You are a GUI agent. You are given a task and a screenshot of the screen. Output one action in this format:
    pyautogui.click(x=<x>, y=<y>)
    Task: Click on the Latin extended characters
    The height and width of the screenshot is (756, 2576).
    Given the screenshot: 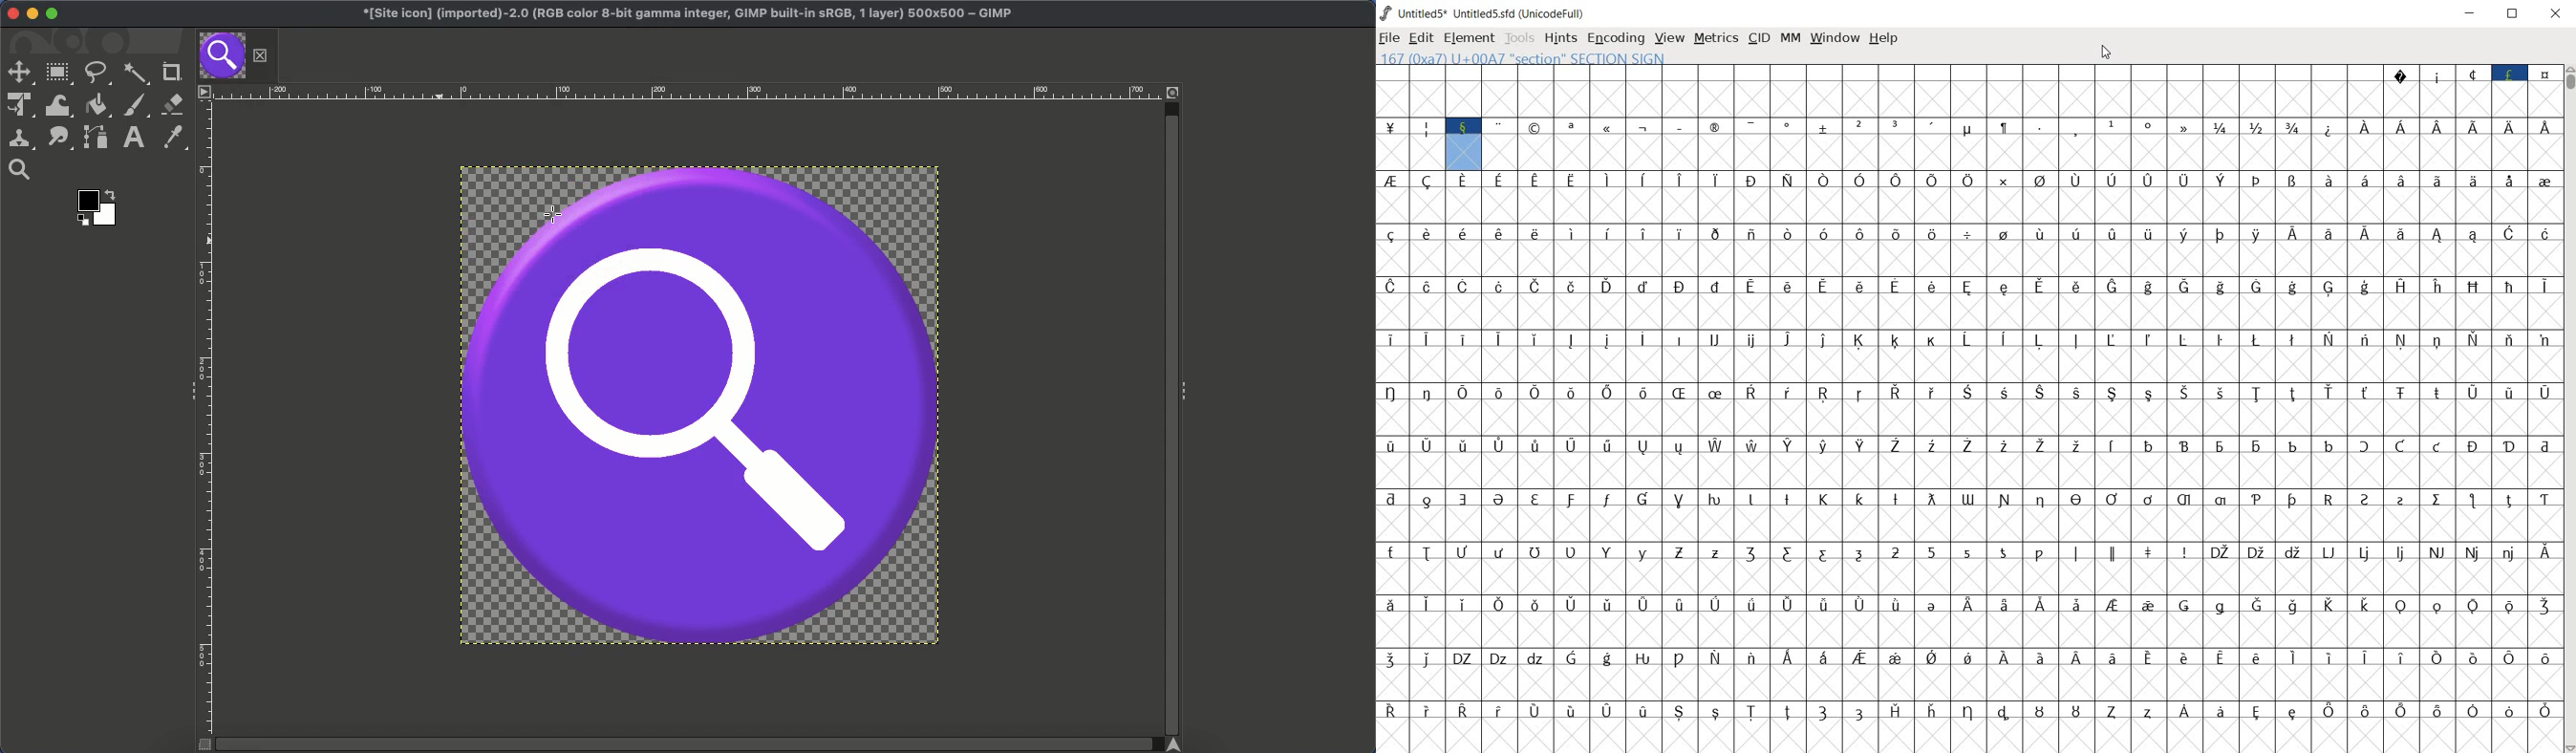 What is the action you would take?
    pyautogui.click(x=1859, y=250)
    